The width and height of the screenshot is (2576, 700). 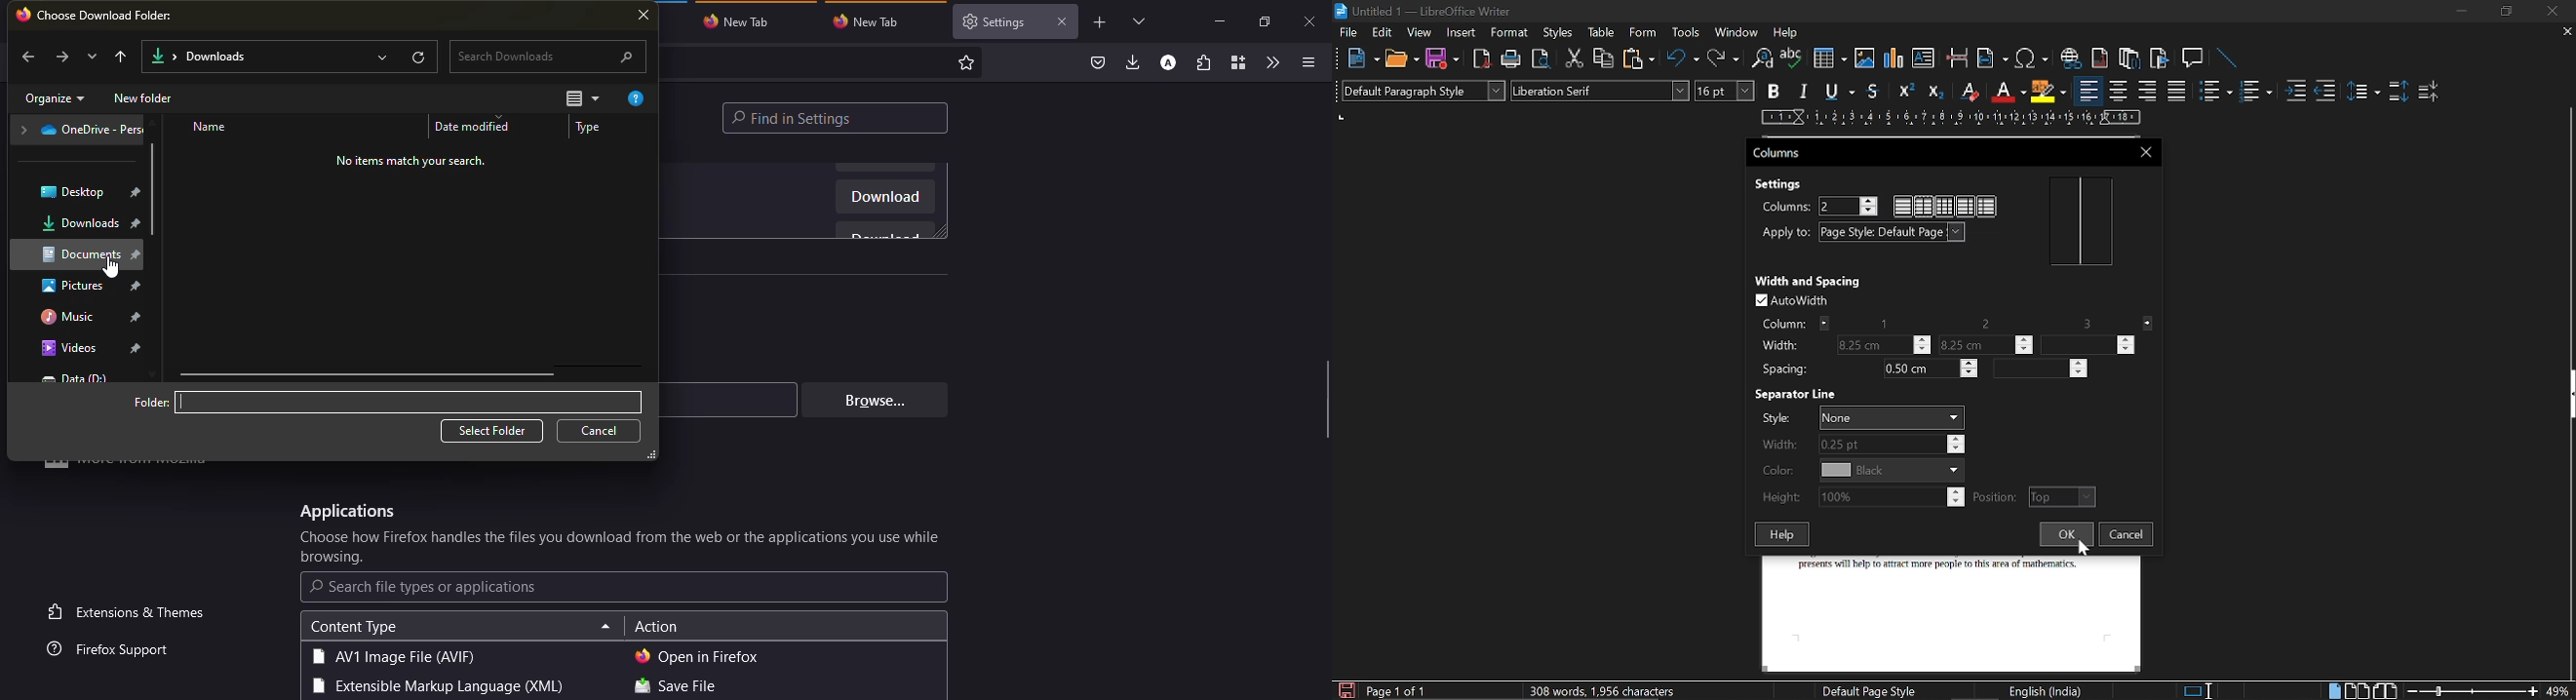 What do you see at coordinates (1863, 444) in the screenshot?
I see `Width` at bounding box center [1863, 444].